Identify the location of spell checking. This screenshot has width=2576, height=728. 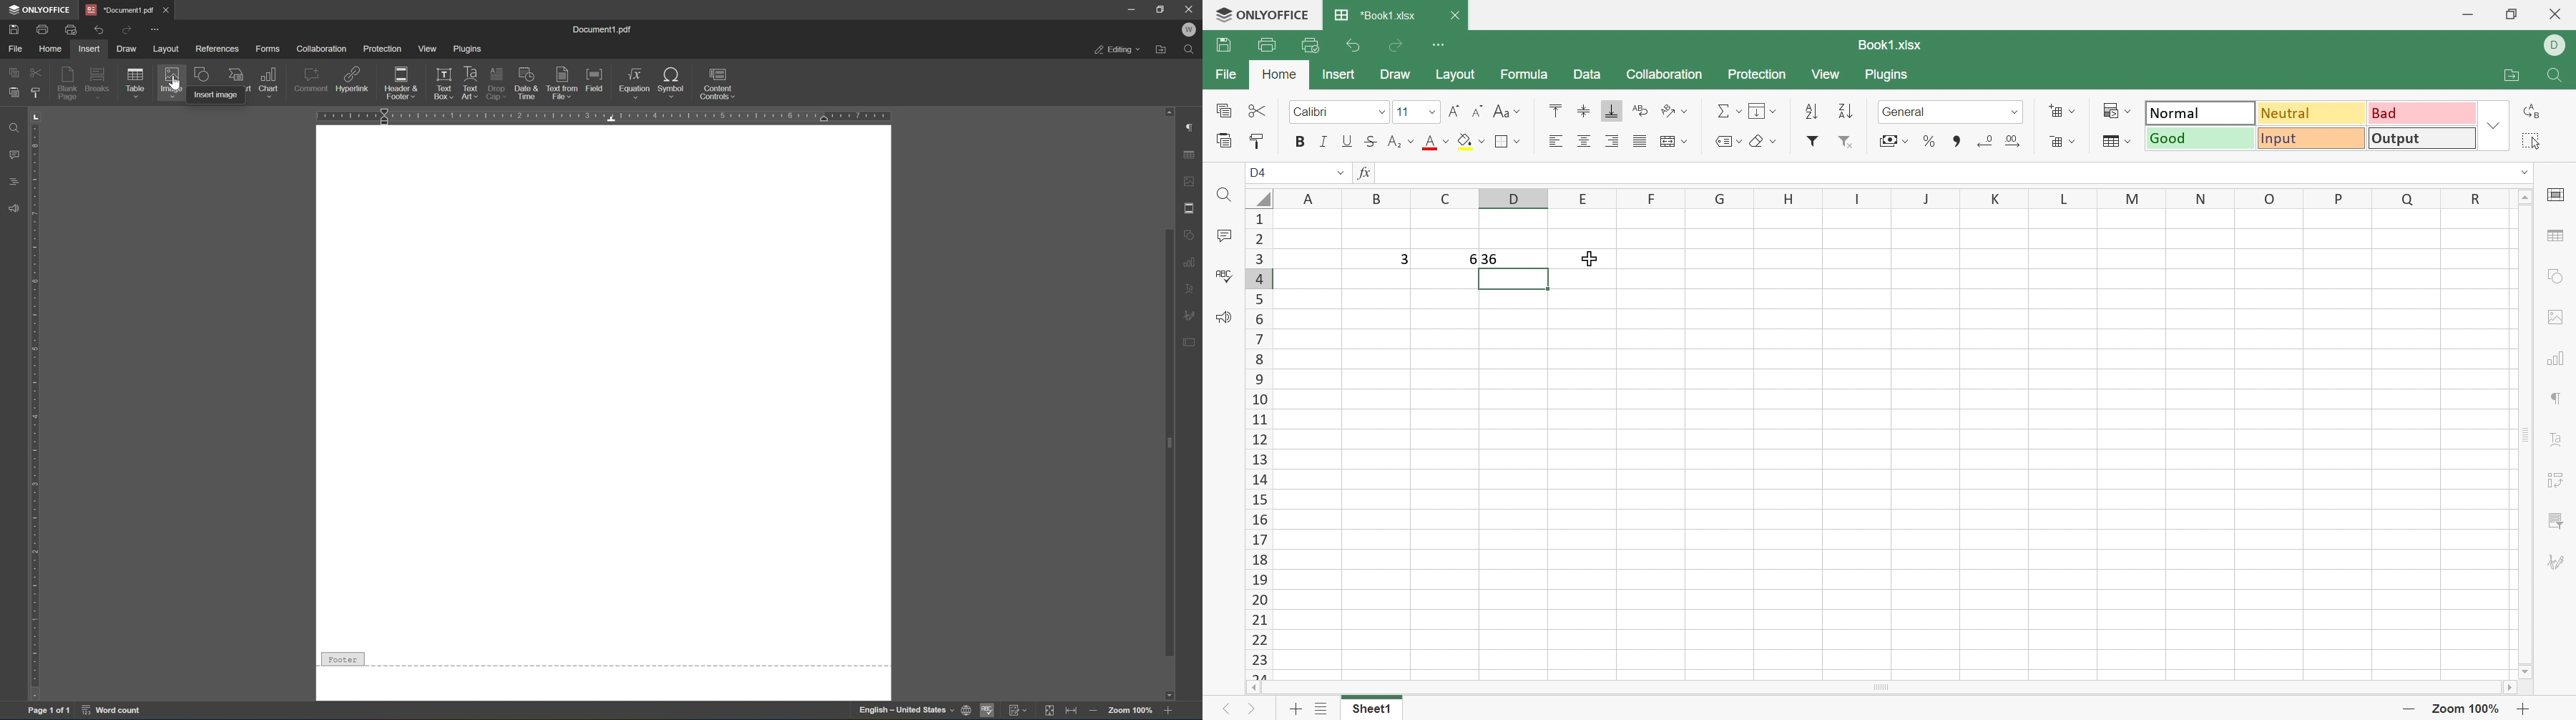
(987, 711).